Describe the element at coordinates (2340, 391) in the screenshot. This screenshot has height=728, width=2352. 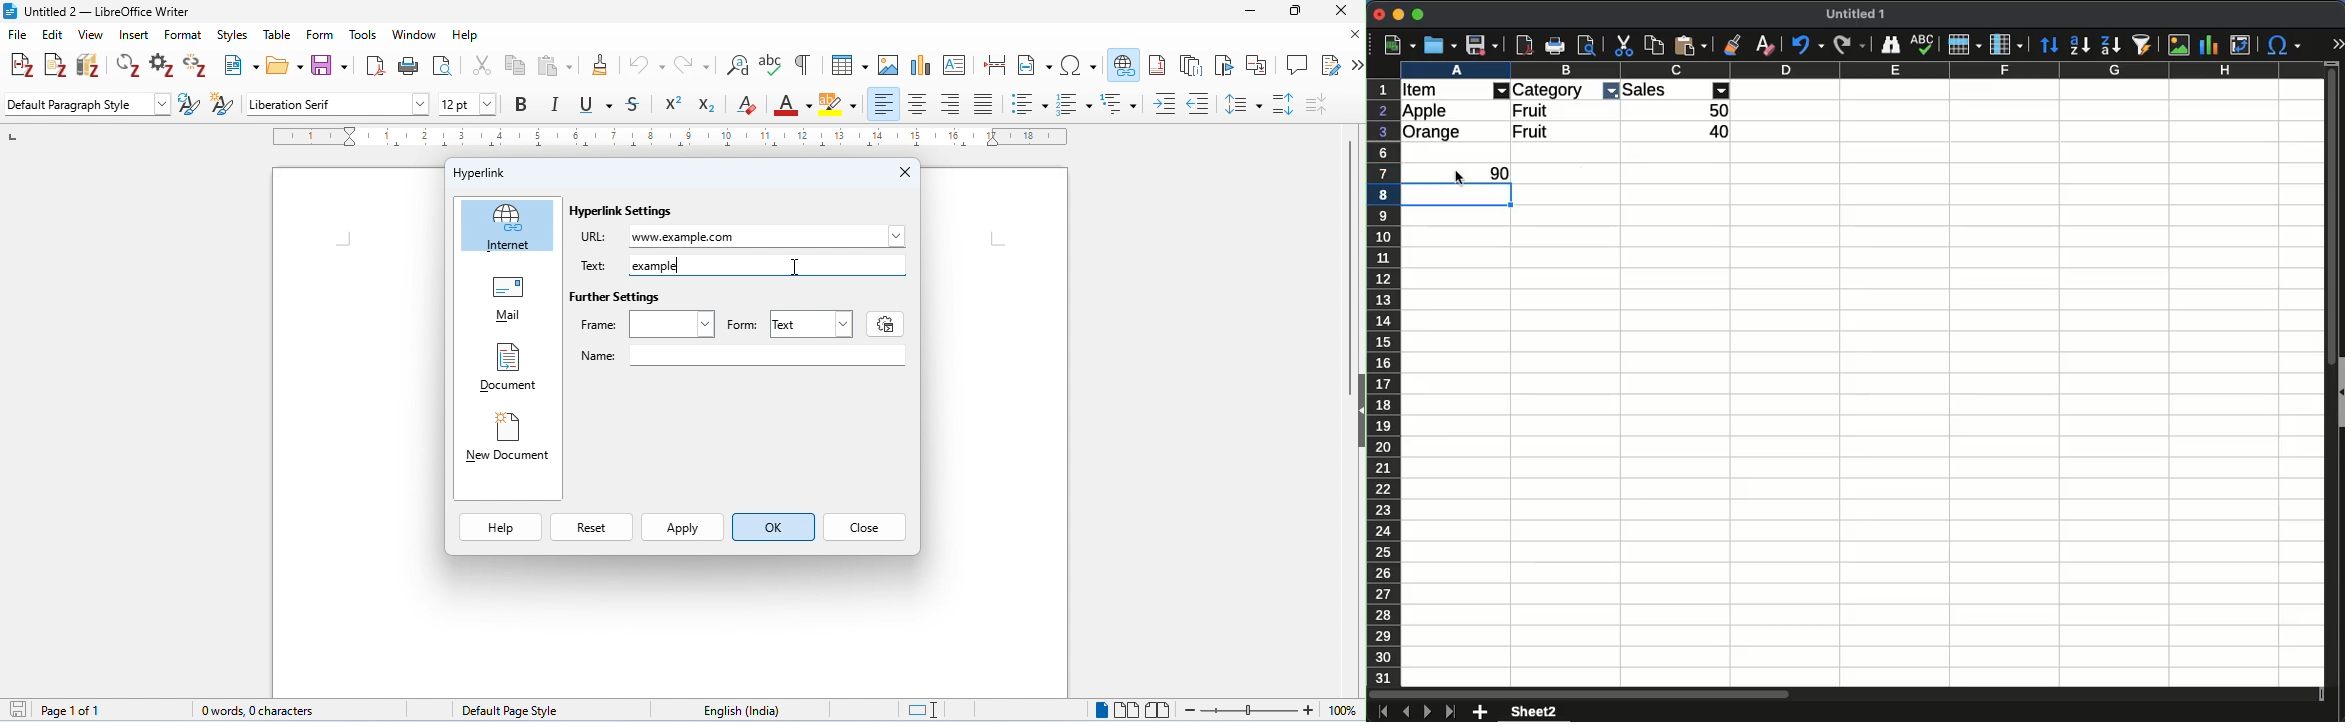
I see `collapse` at that location.